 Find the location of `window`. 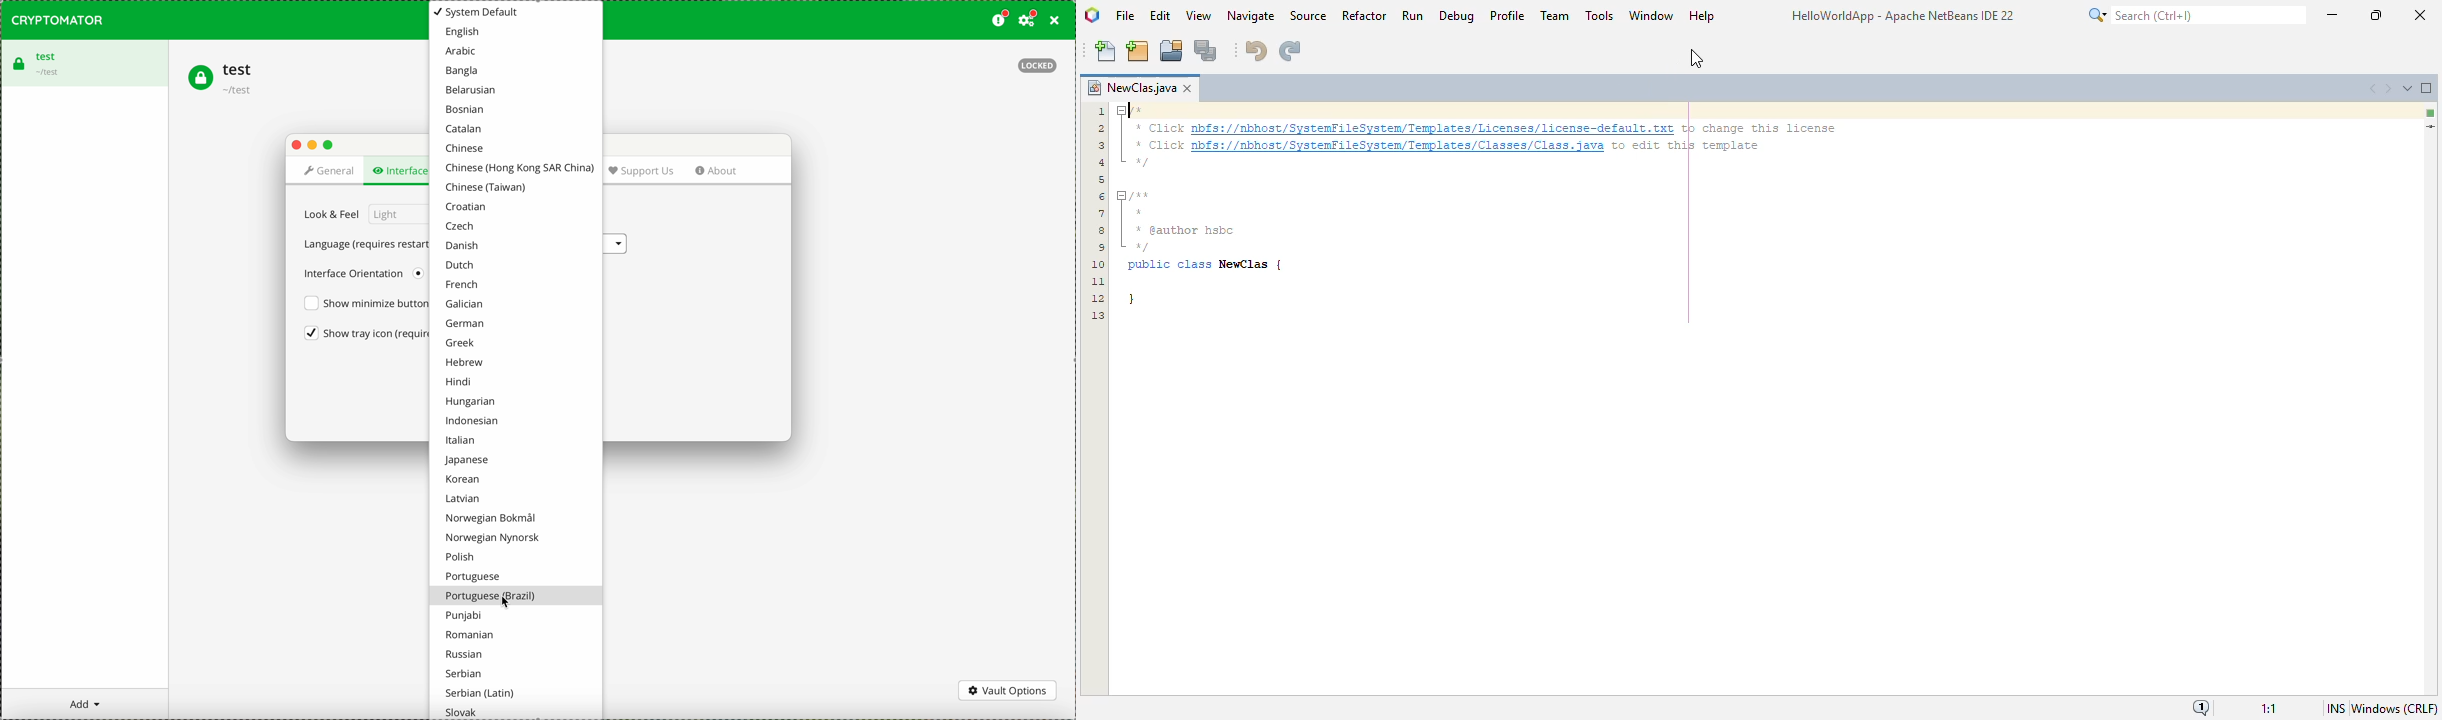

window is located at coordinates (1652, 14).